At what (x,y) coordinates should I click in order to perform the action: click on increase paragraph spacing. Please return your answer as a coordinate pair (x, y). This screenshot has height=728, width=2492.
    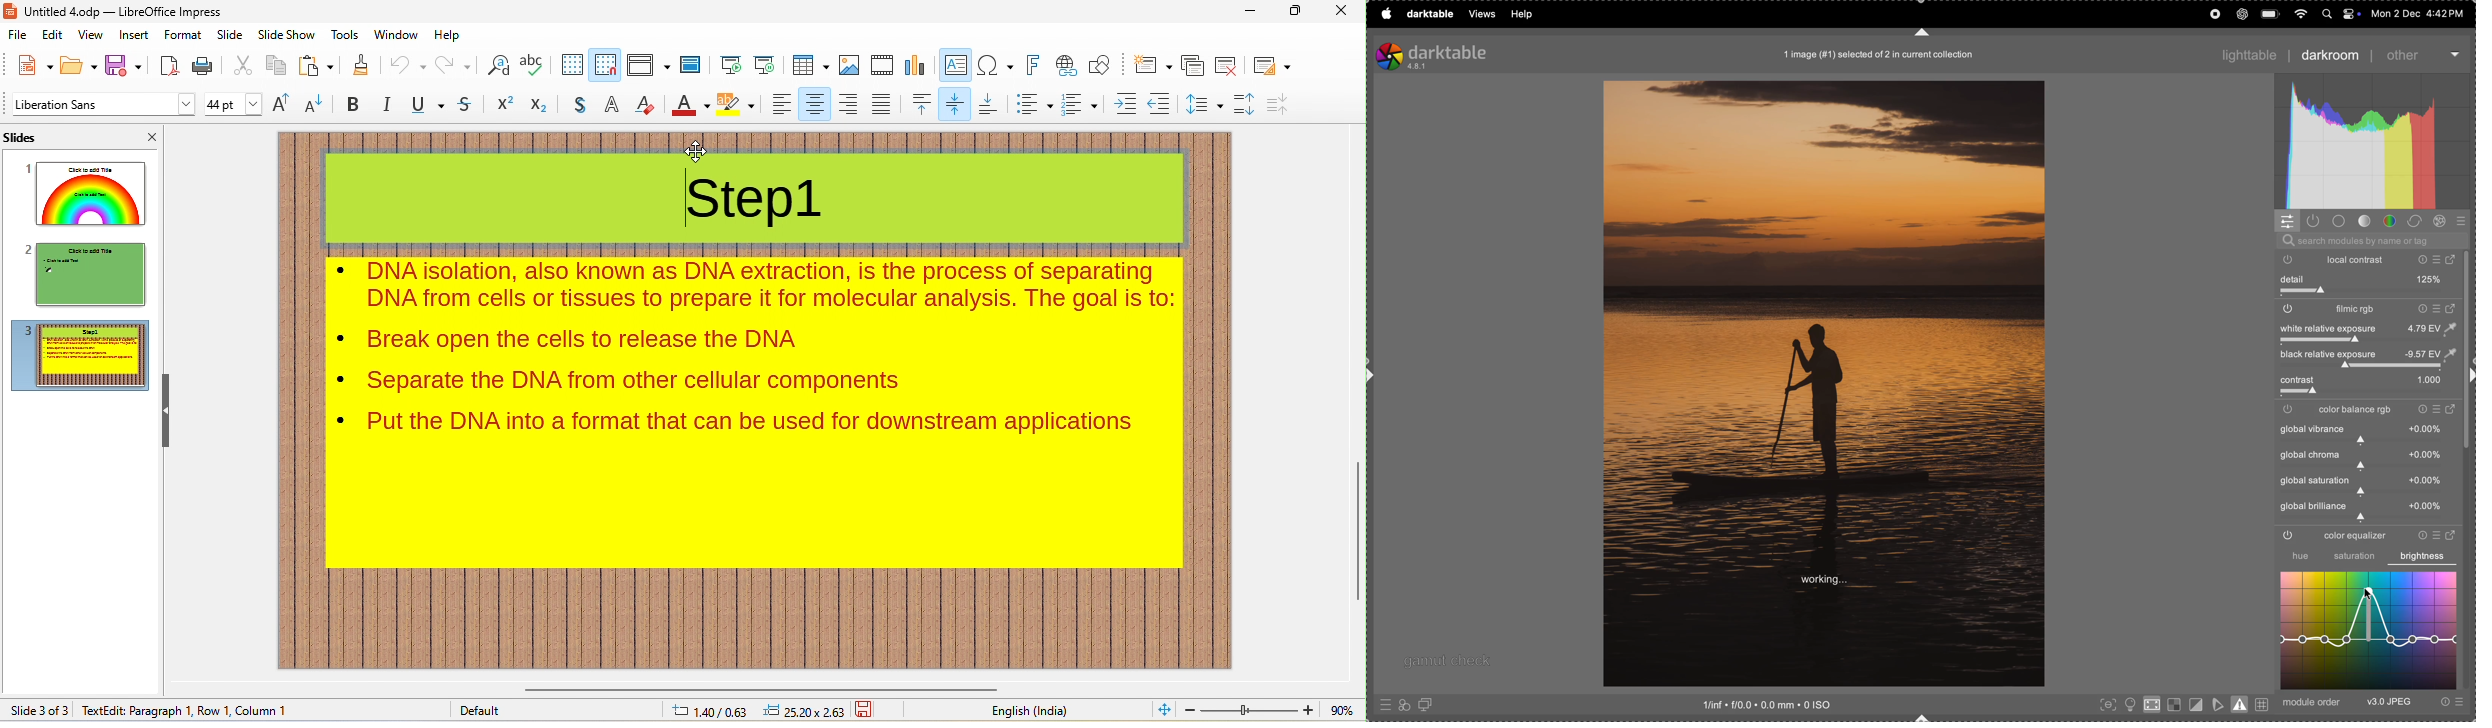
    Looking at the image, I should click on (1247, 105).